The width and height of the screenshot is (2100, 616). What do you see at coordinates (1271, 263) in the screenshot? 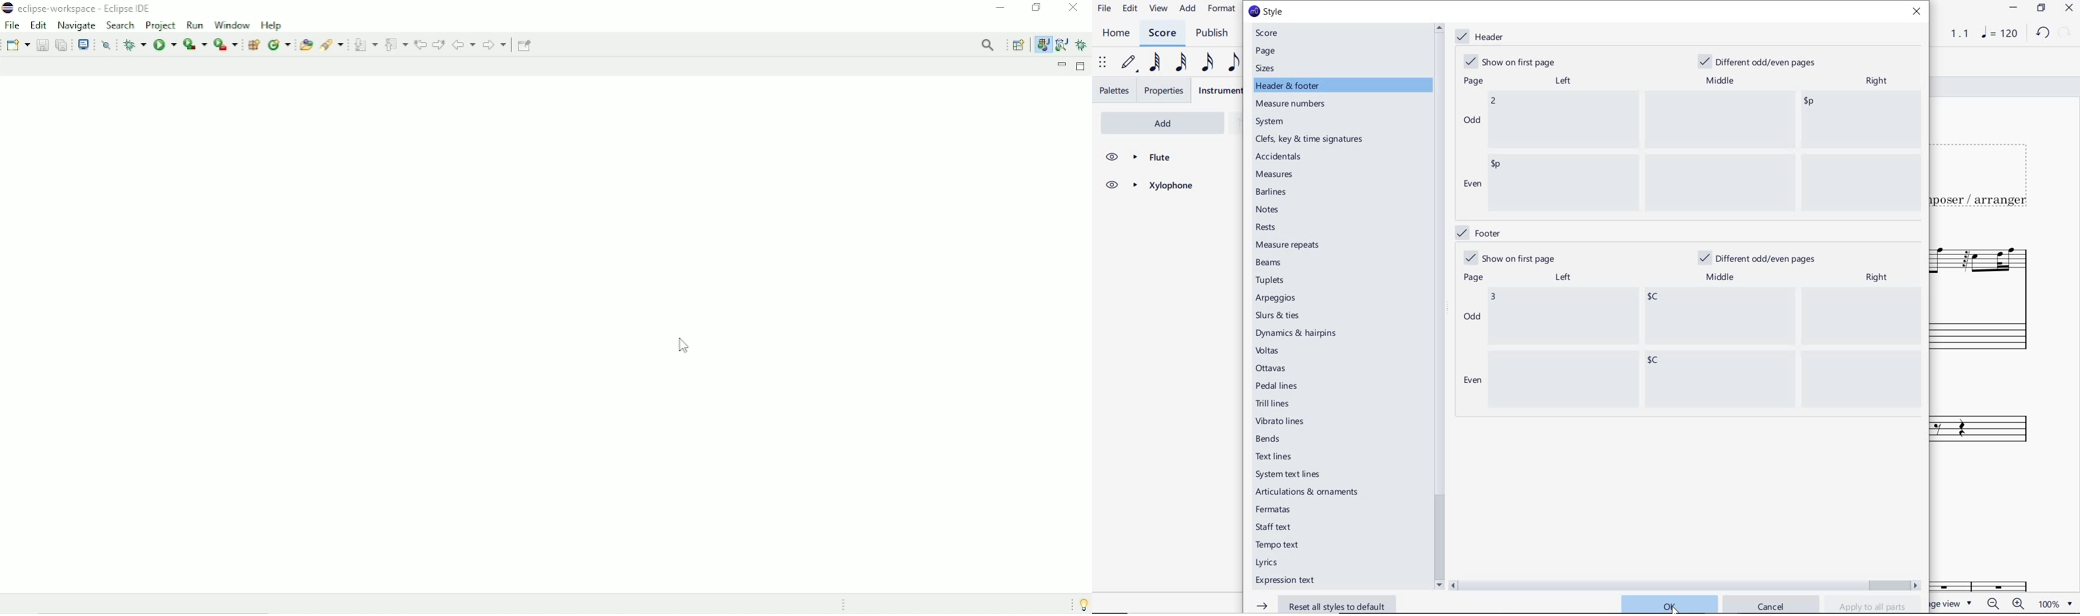
I see `beams` at bounding box center [1271, 263].